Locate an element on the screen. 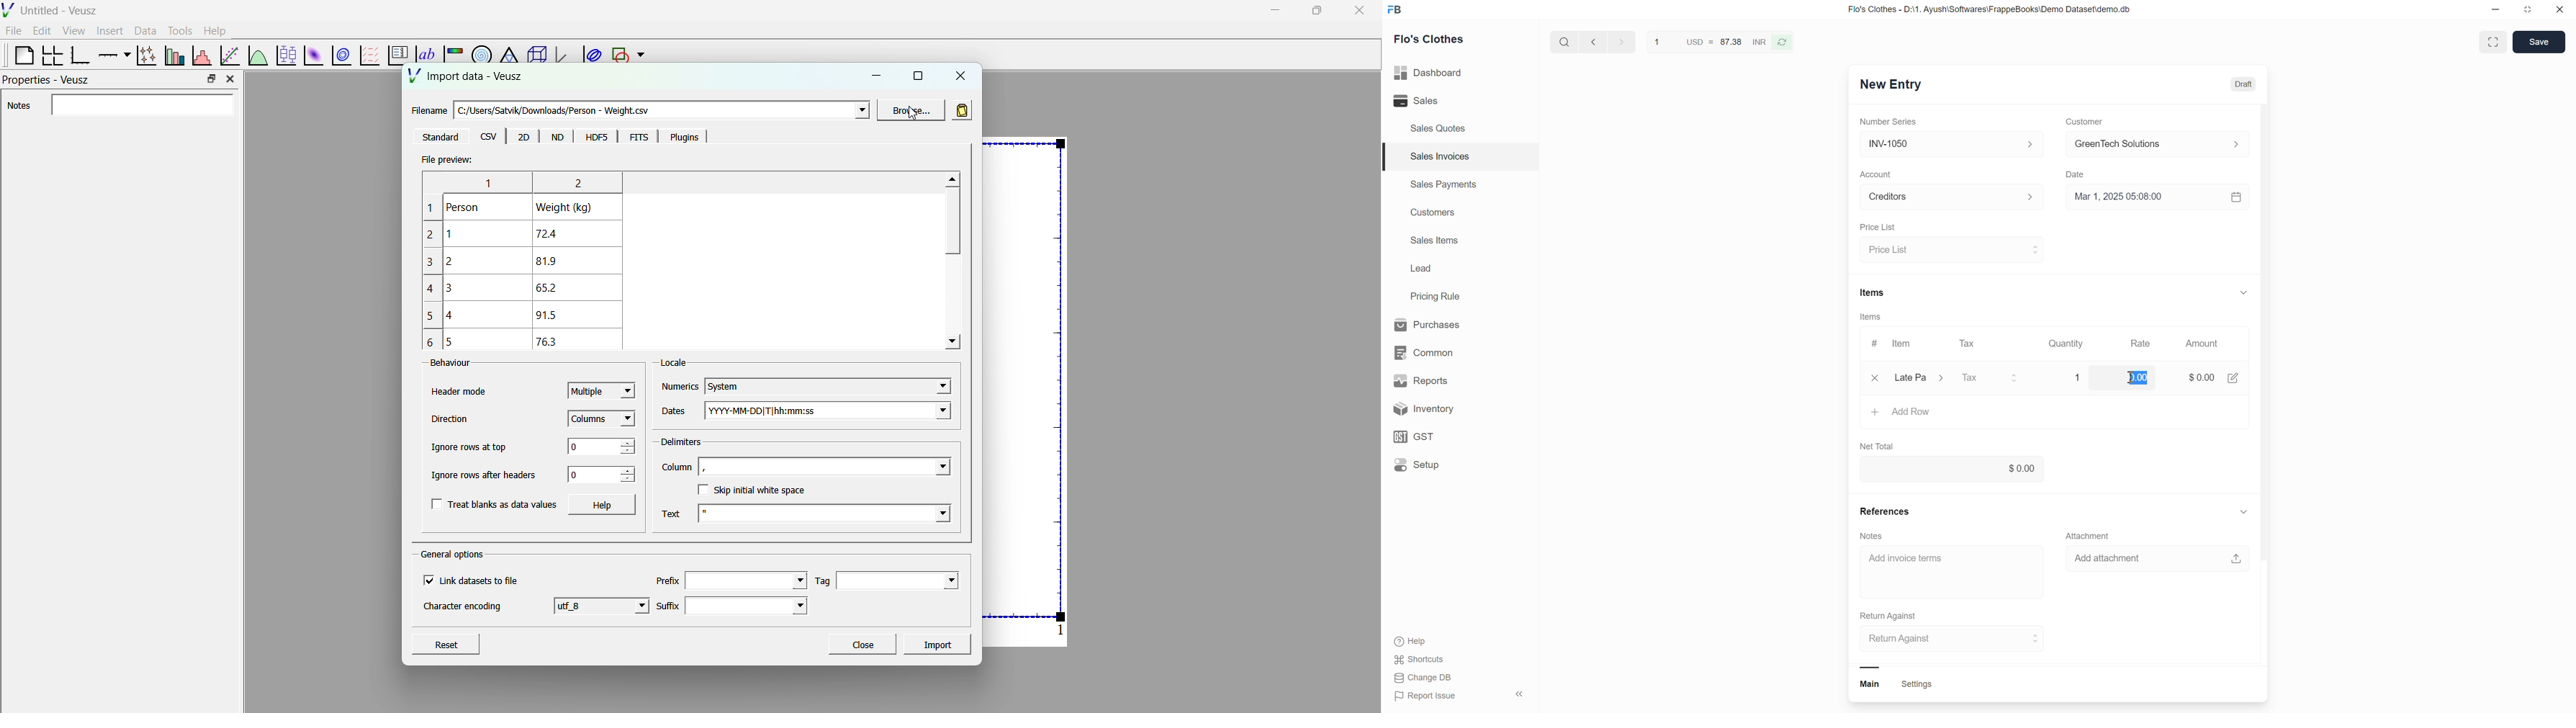  Select date  is located at coordinates (2158, 200).